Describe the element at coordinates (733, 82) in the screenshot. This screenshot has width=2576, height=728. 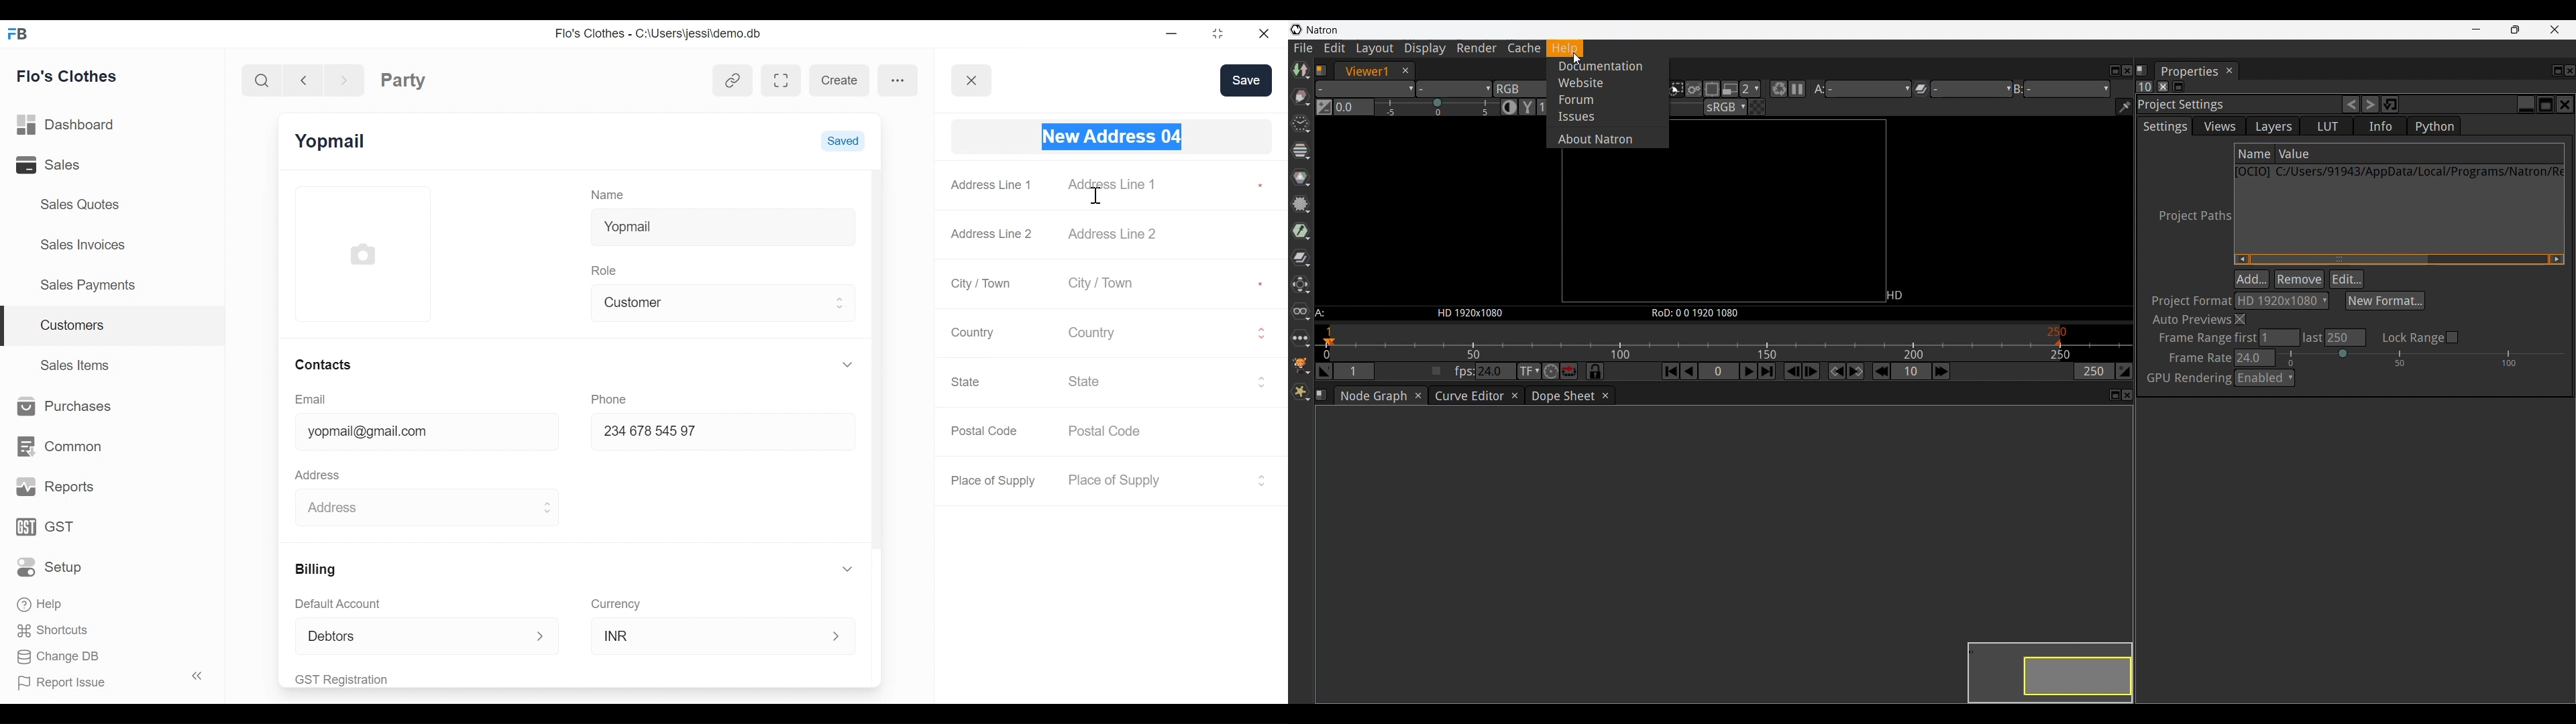
I see `View linked entries` at that location.